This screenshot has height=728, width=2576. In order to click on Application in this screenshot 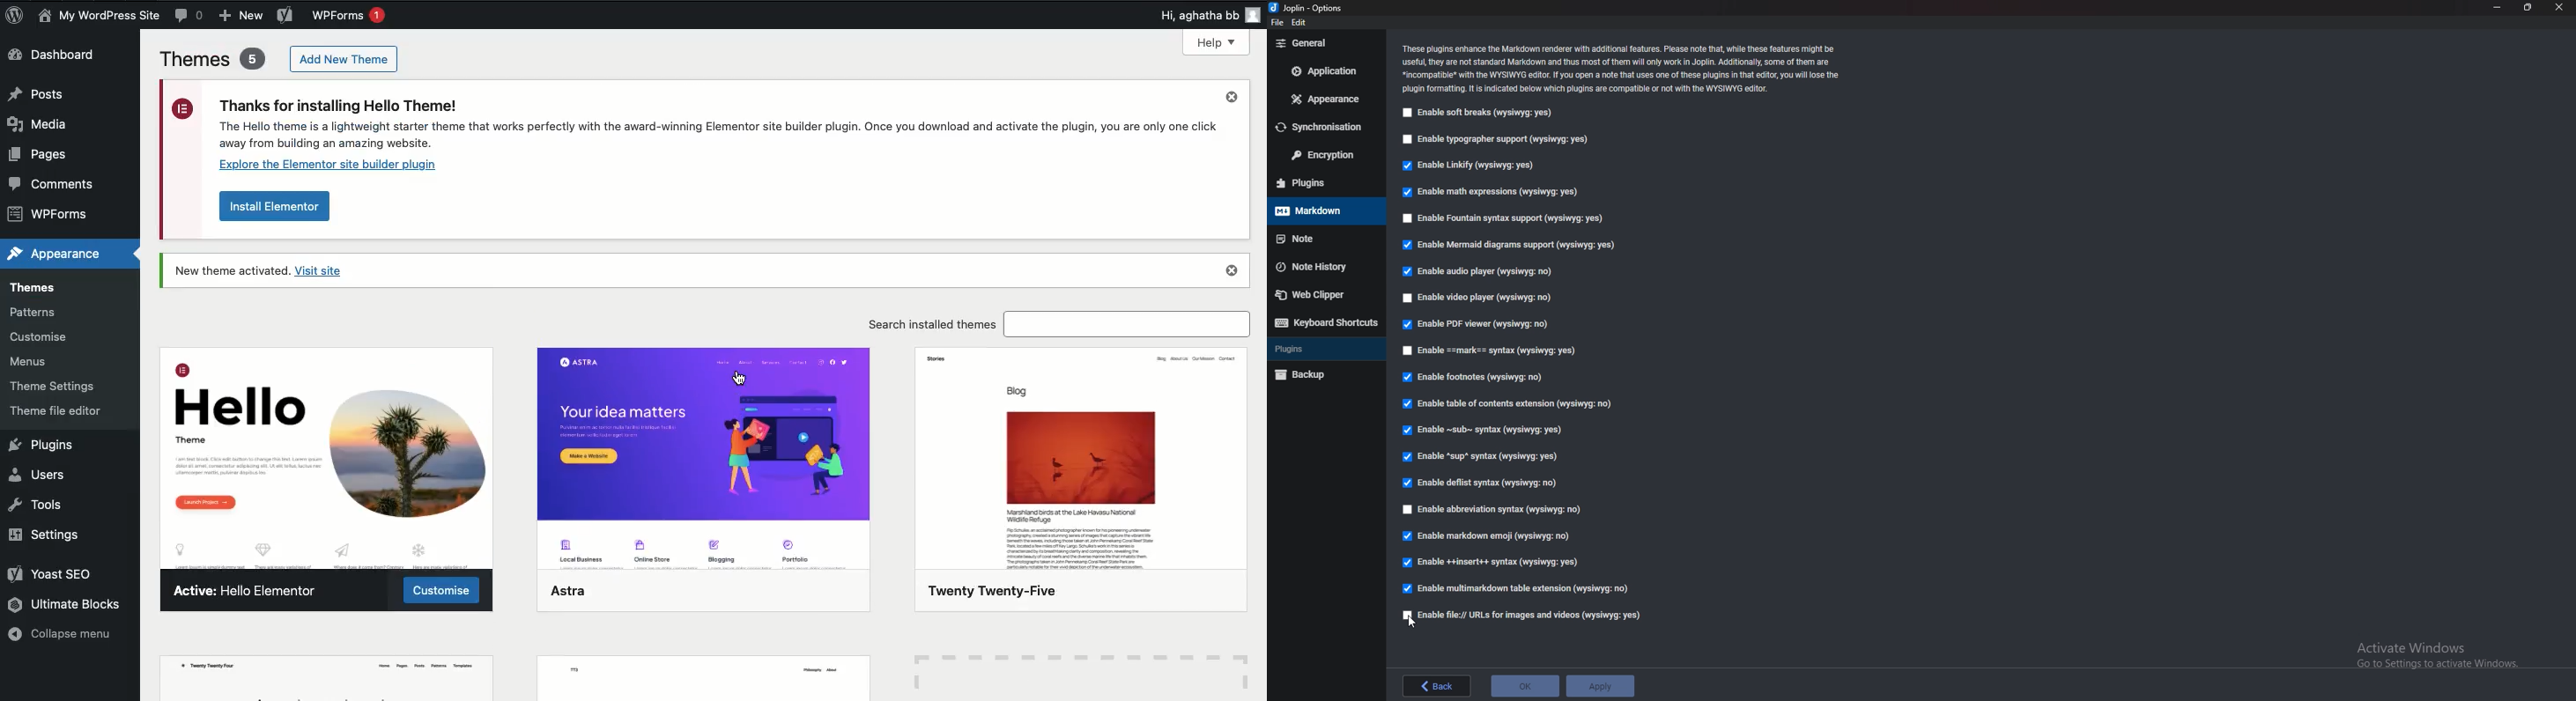, I will do `click(1326, 73)`.